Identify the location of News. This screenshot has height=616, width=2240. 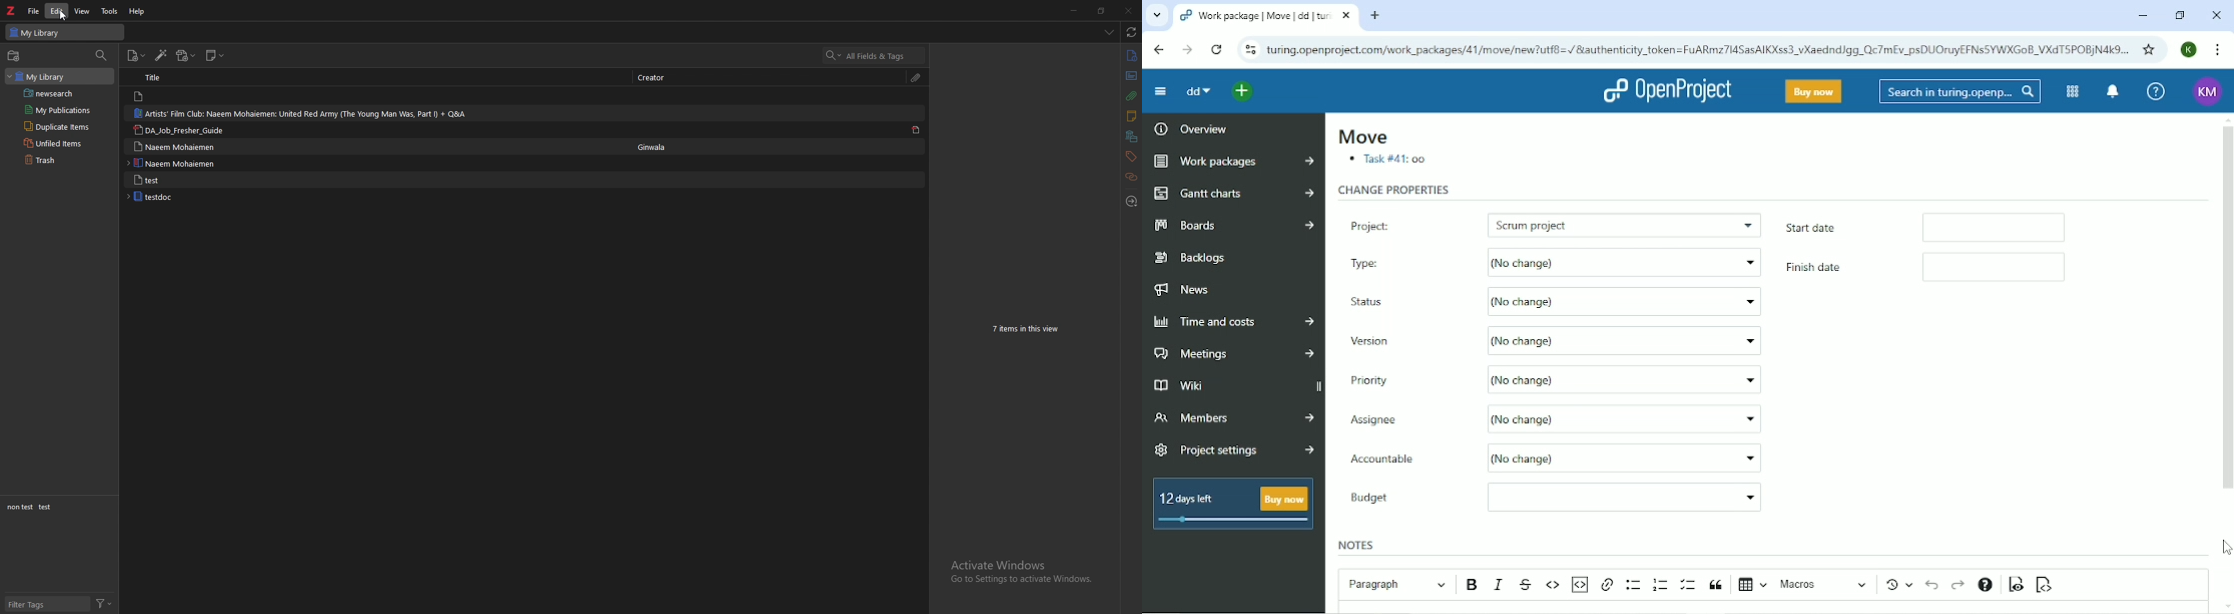
(1191, 289).